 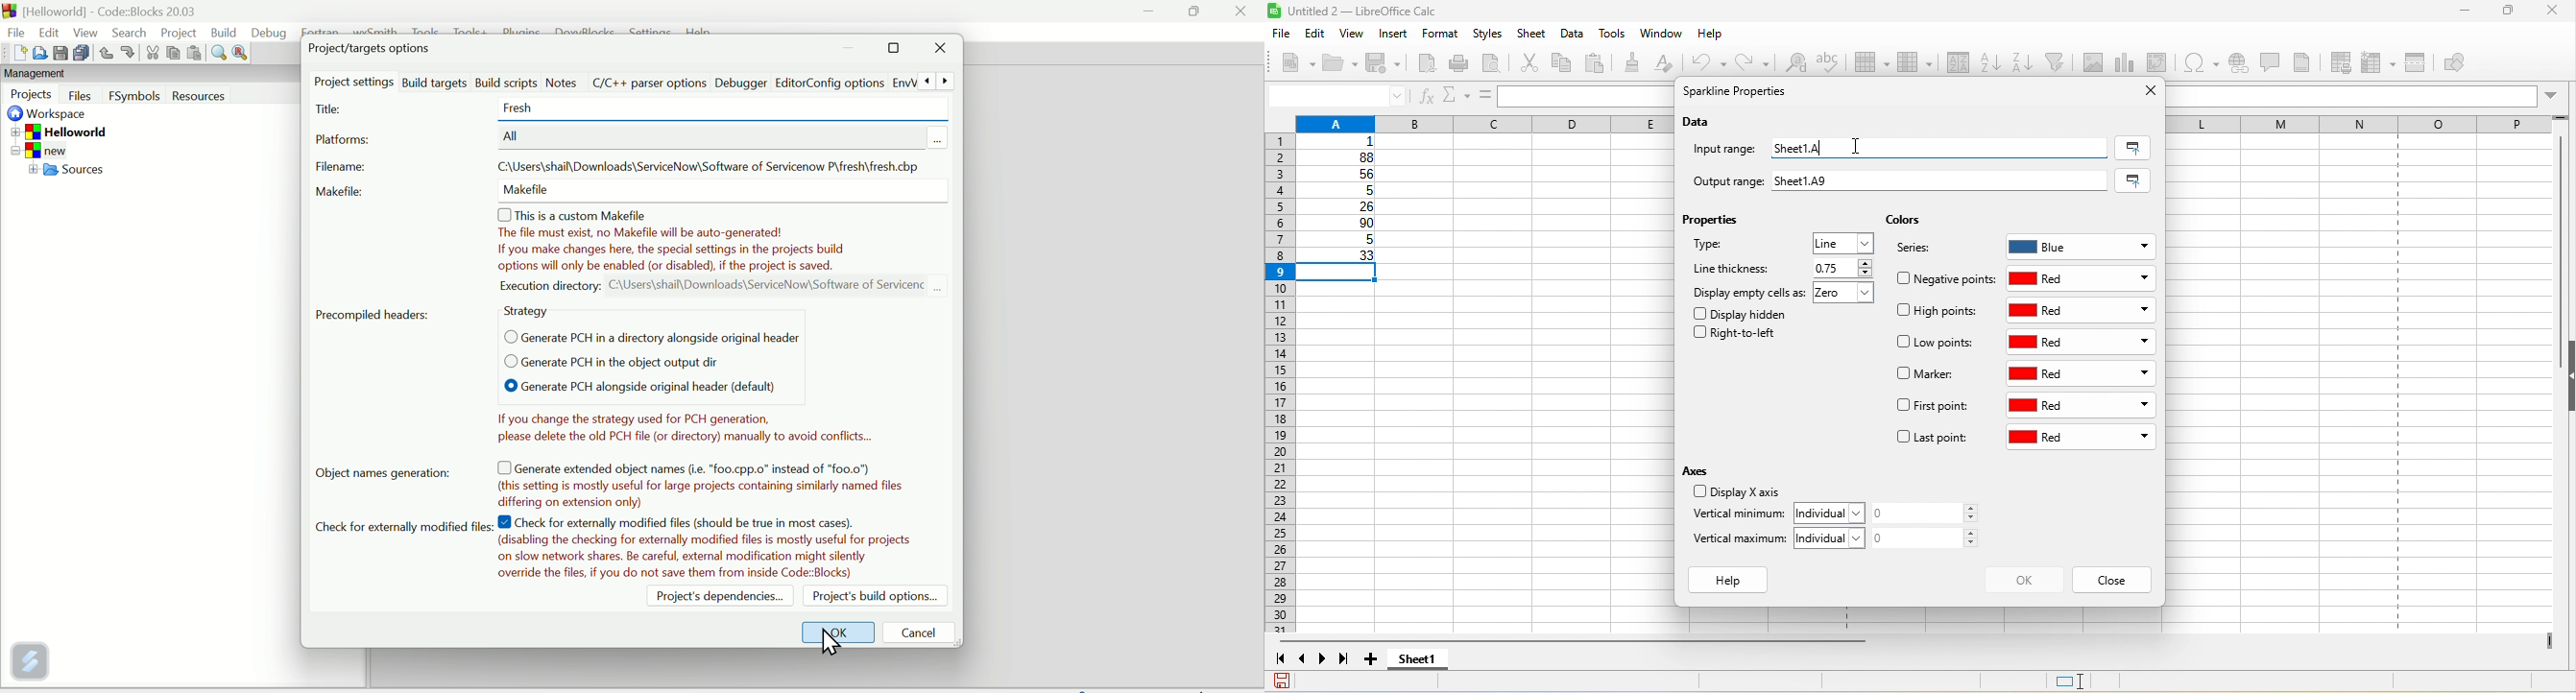 I want to click on Previous, so click(x=926, y=80).